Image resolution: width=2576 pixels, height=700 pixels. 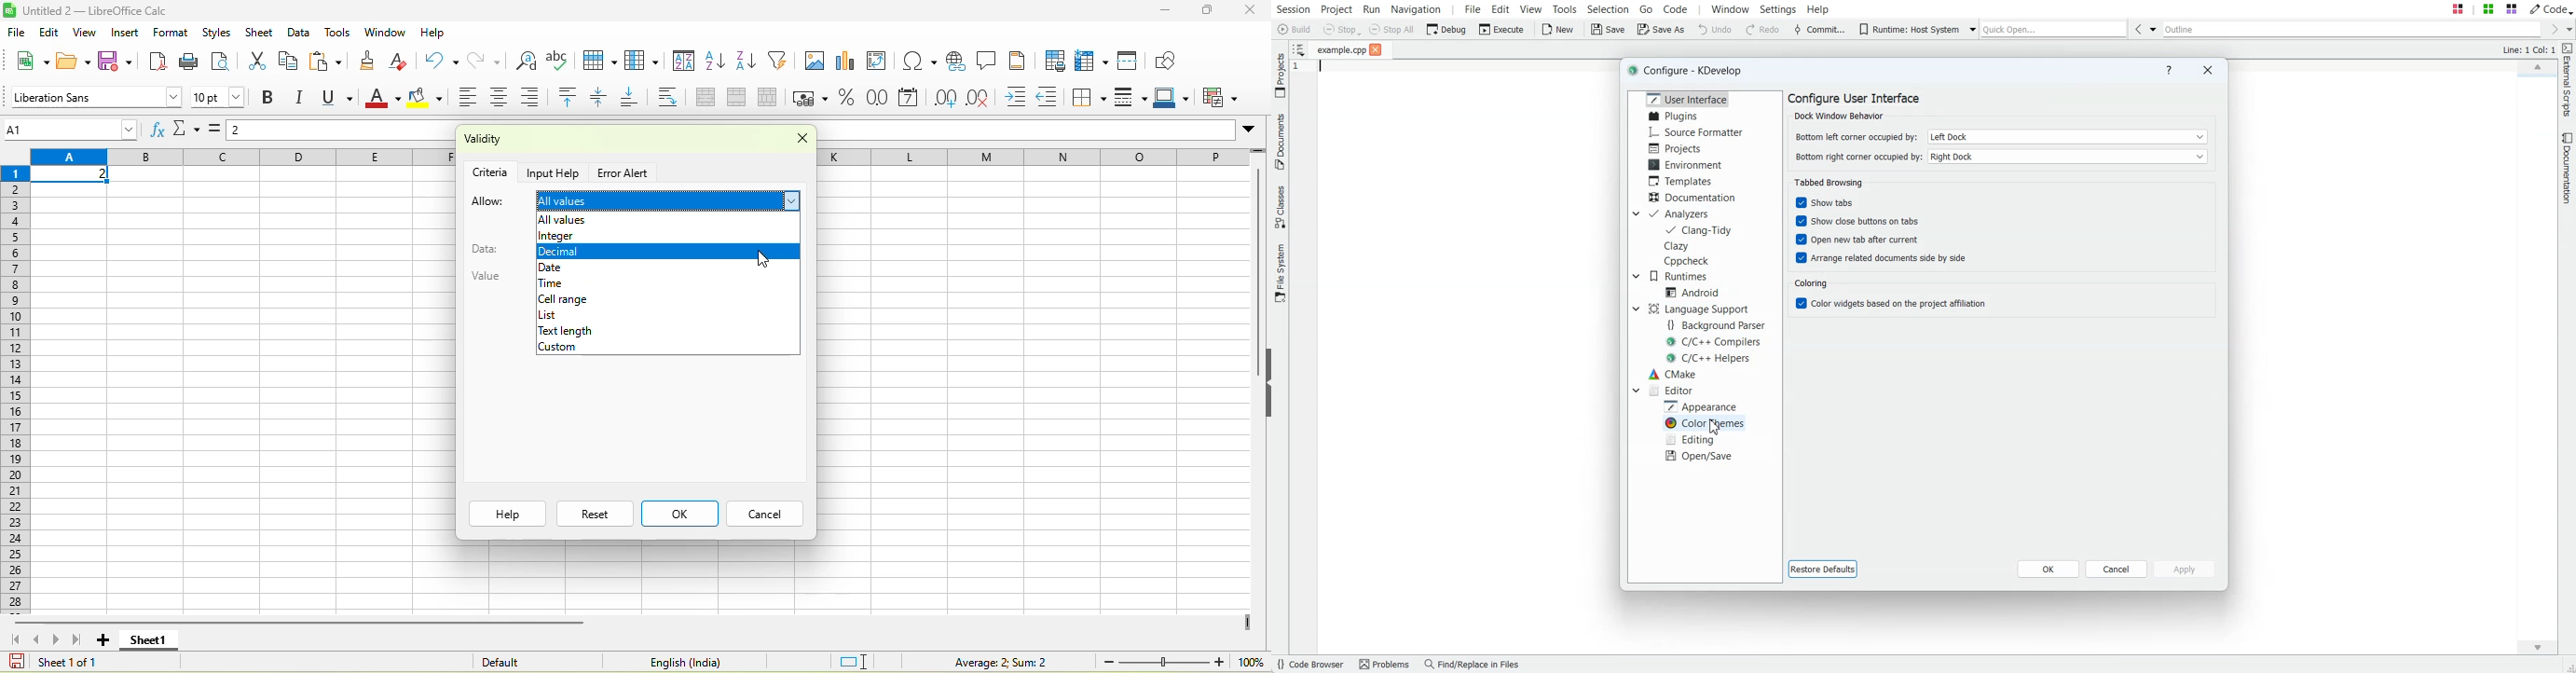 I want to click on rows and column, so click(x=1093, y=61).